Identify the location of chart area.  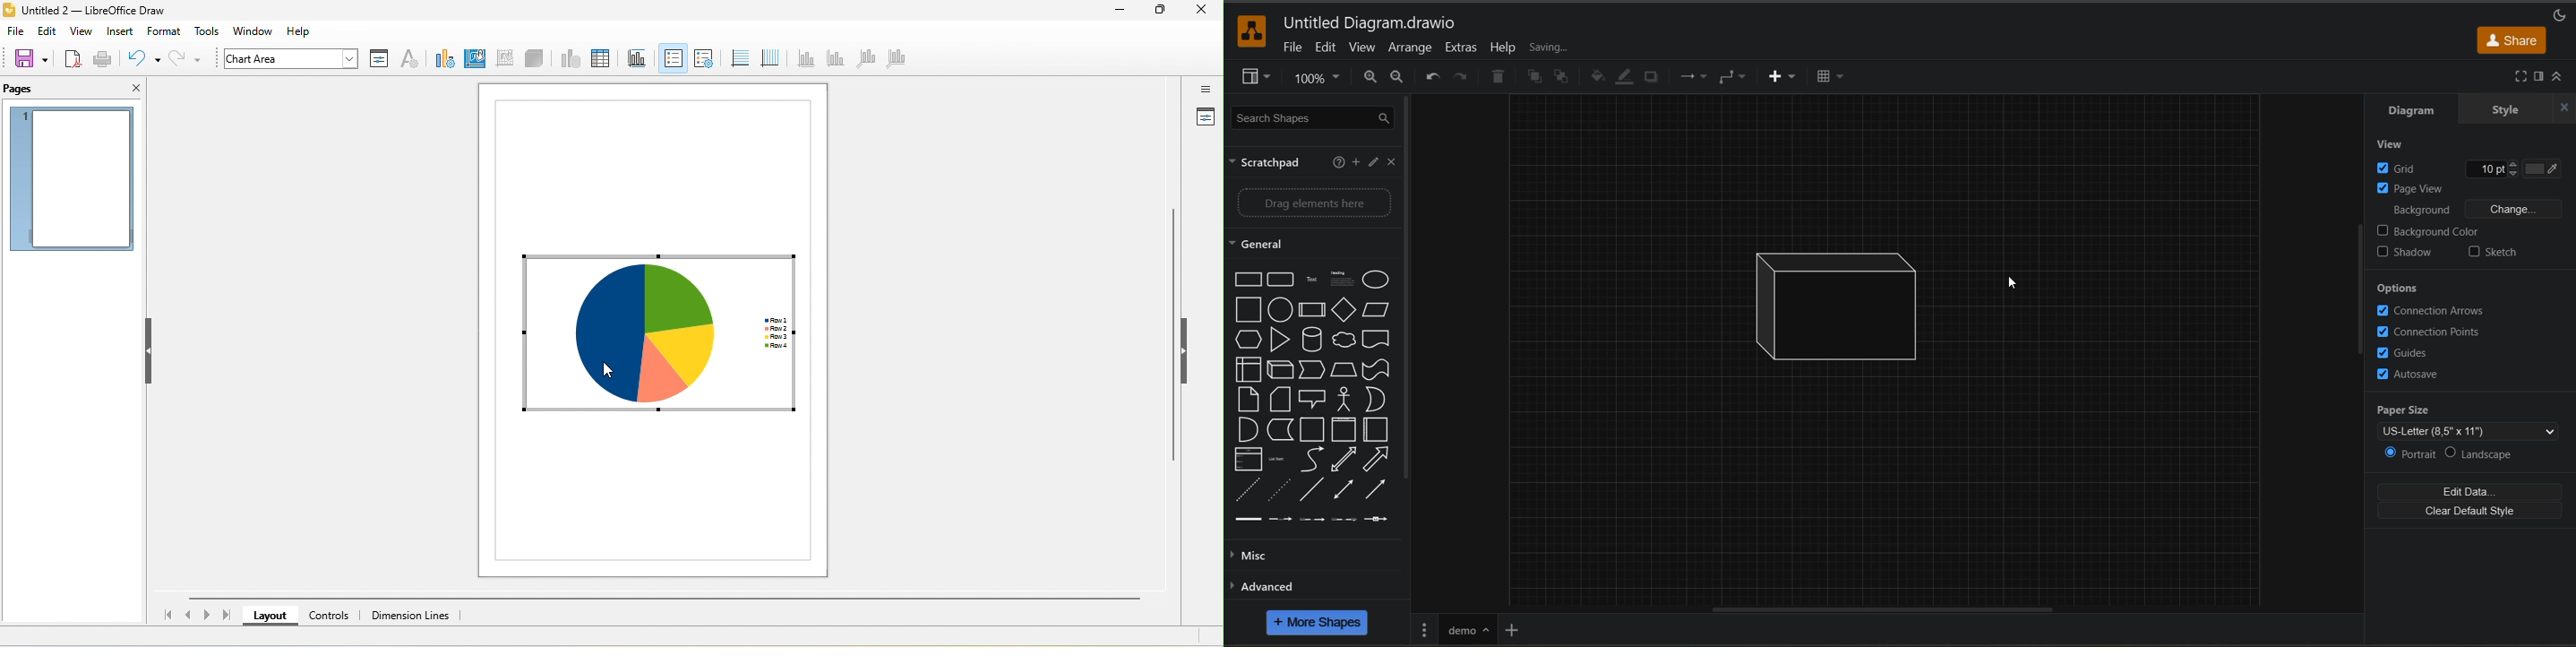
(286, 58).